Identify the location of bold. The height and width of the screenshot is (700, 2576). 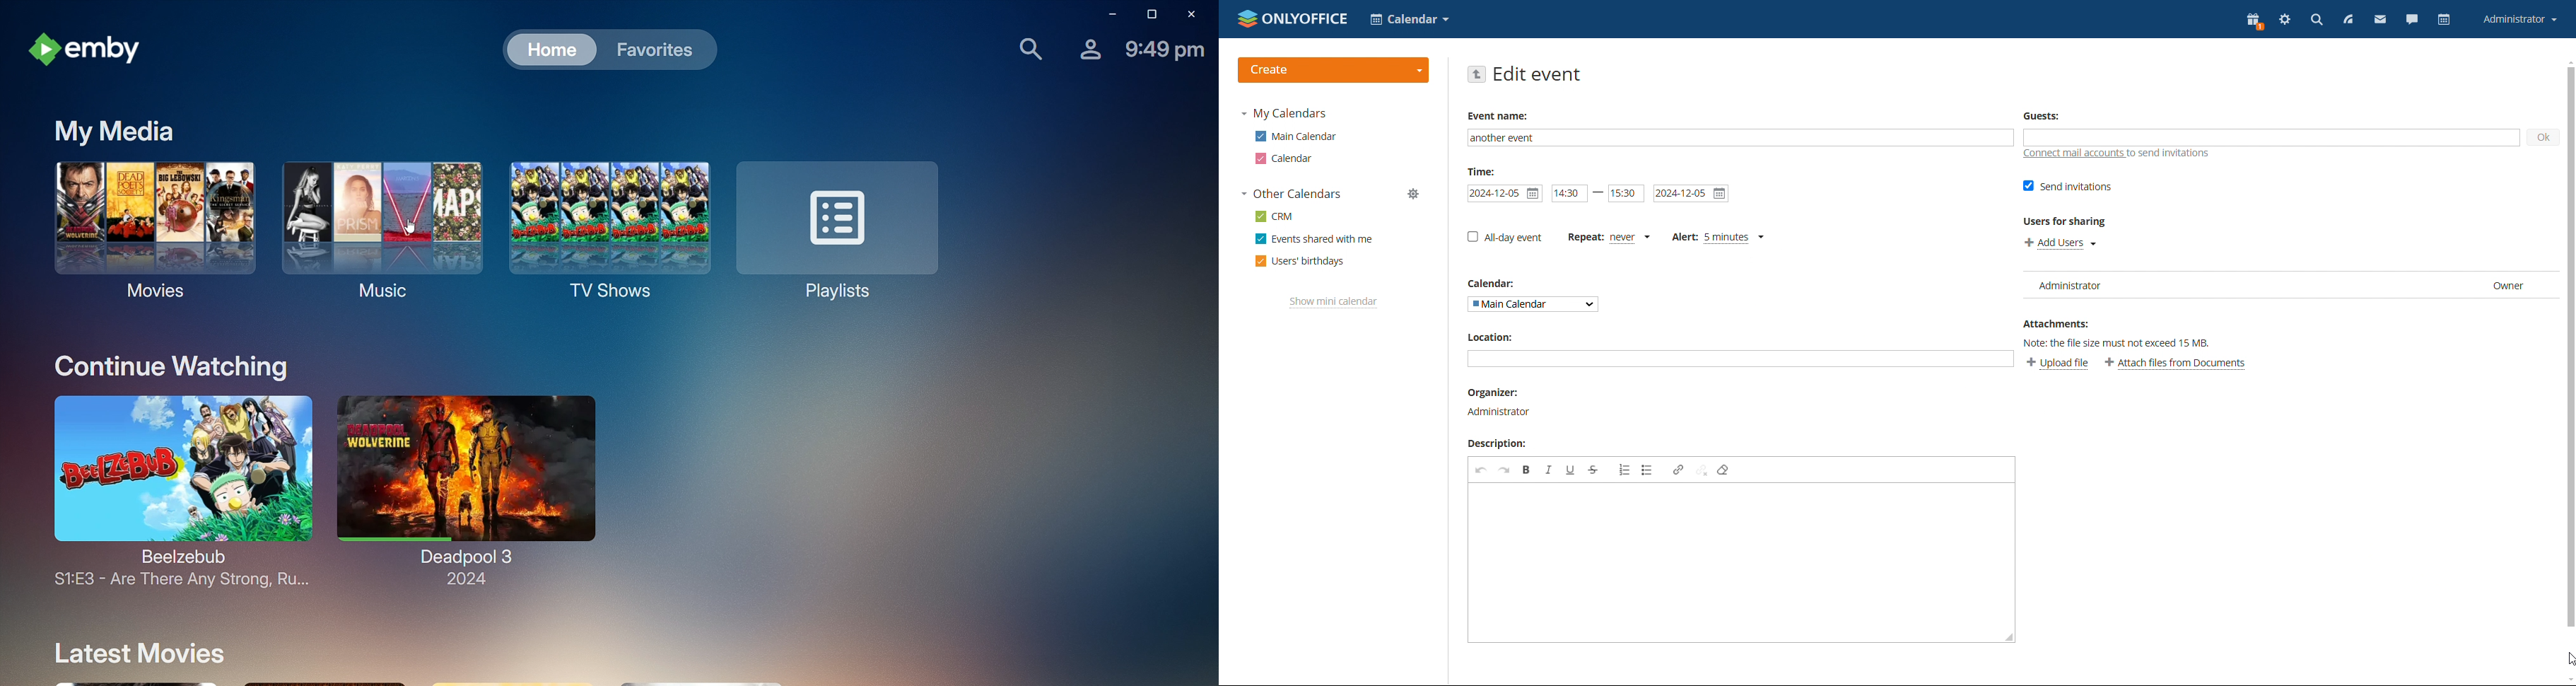
(1527, 470).